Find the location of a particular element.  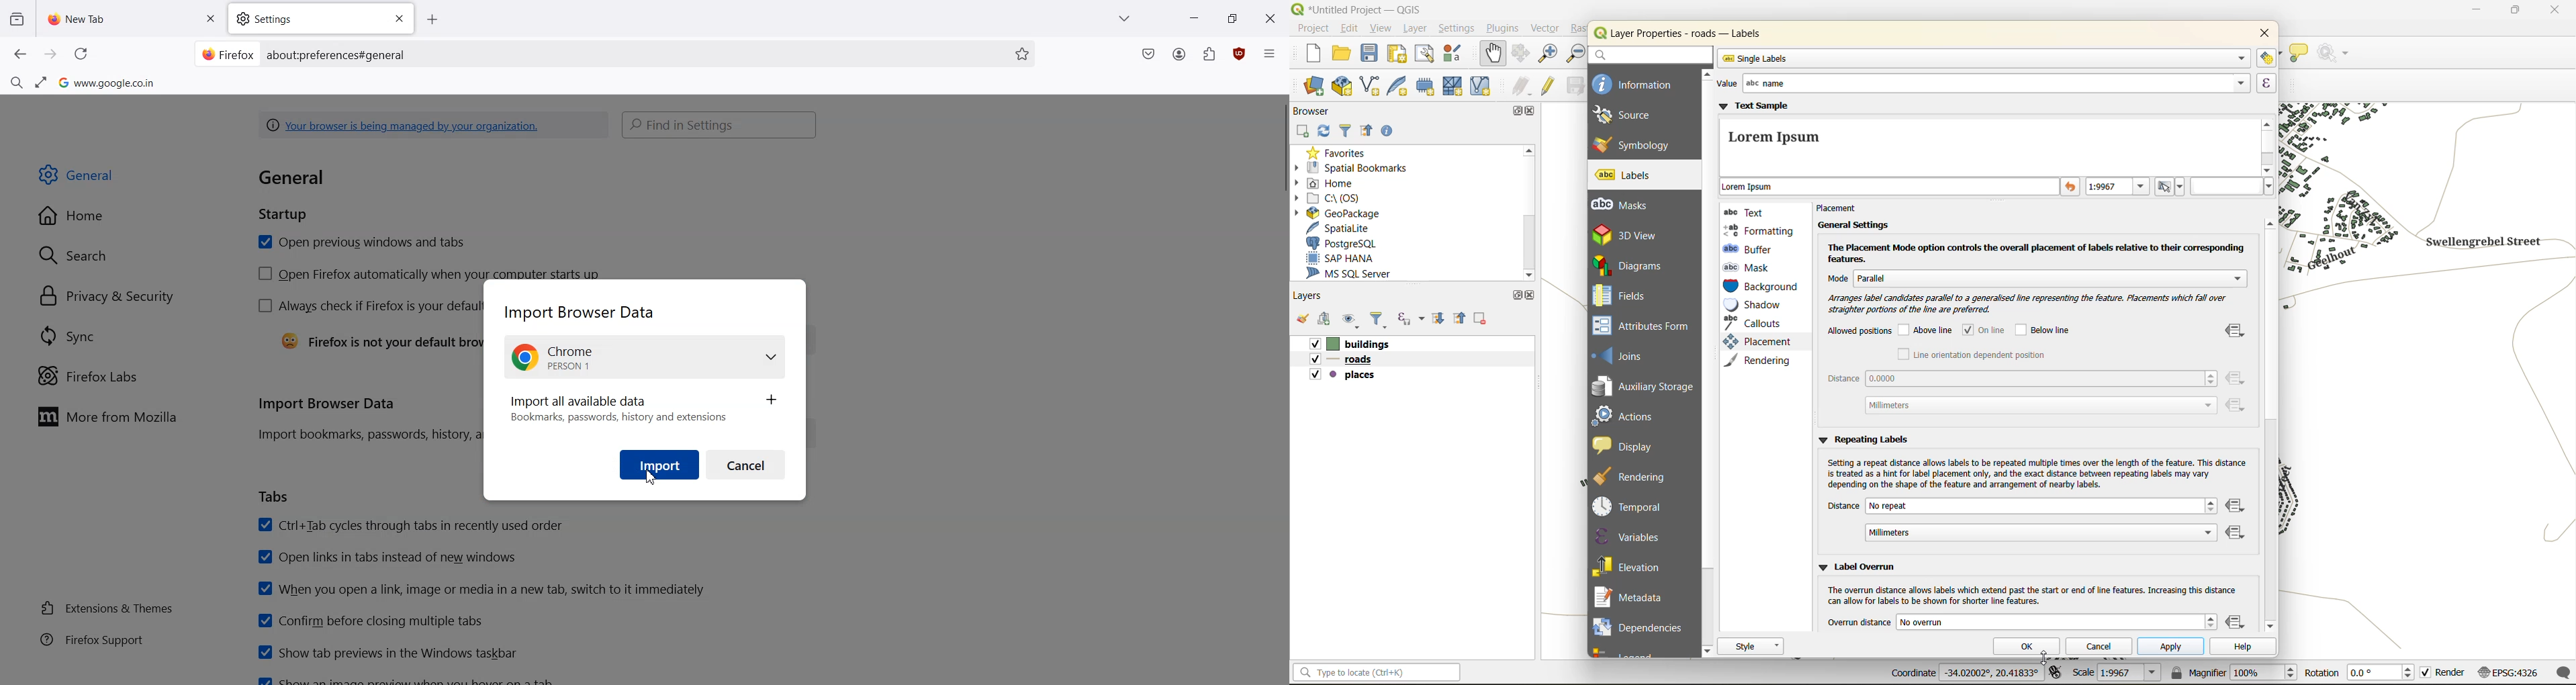

close is located at coordinates (1533, 297).